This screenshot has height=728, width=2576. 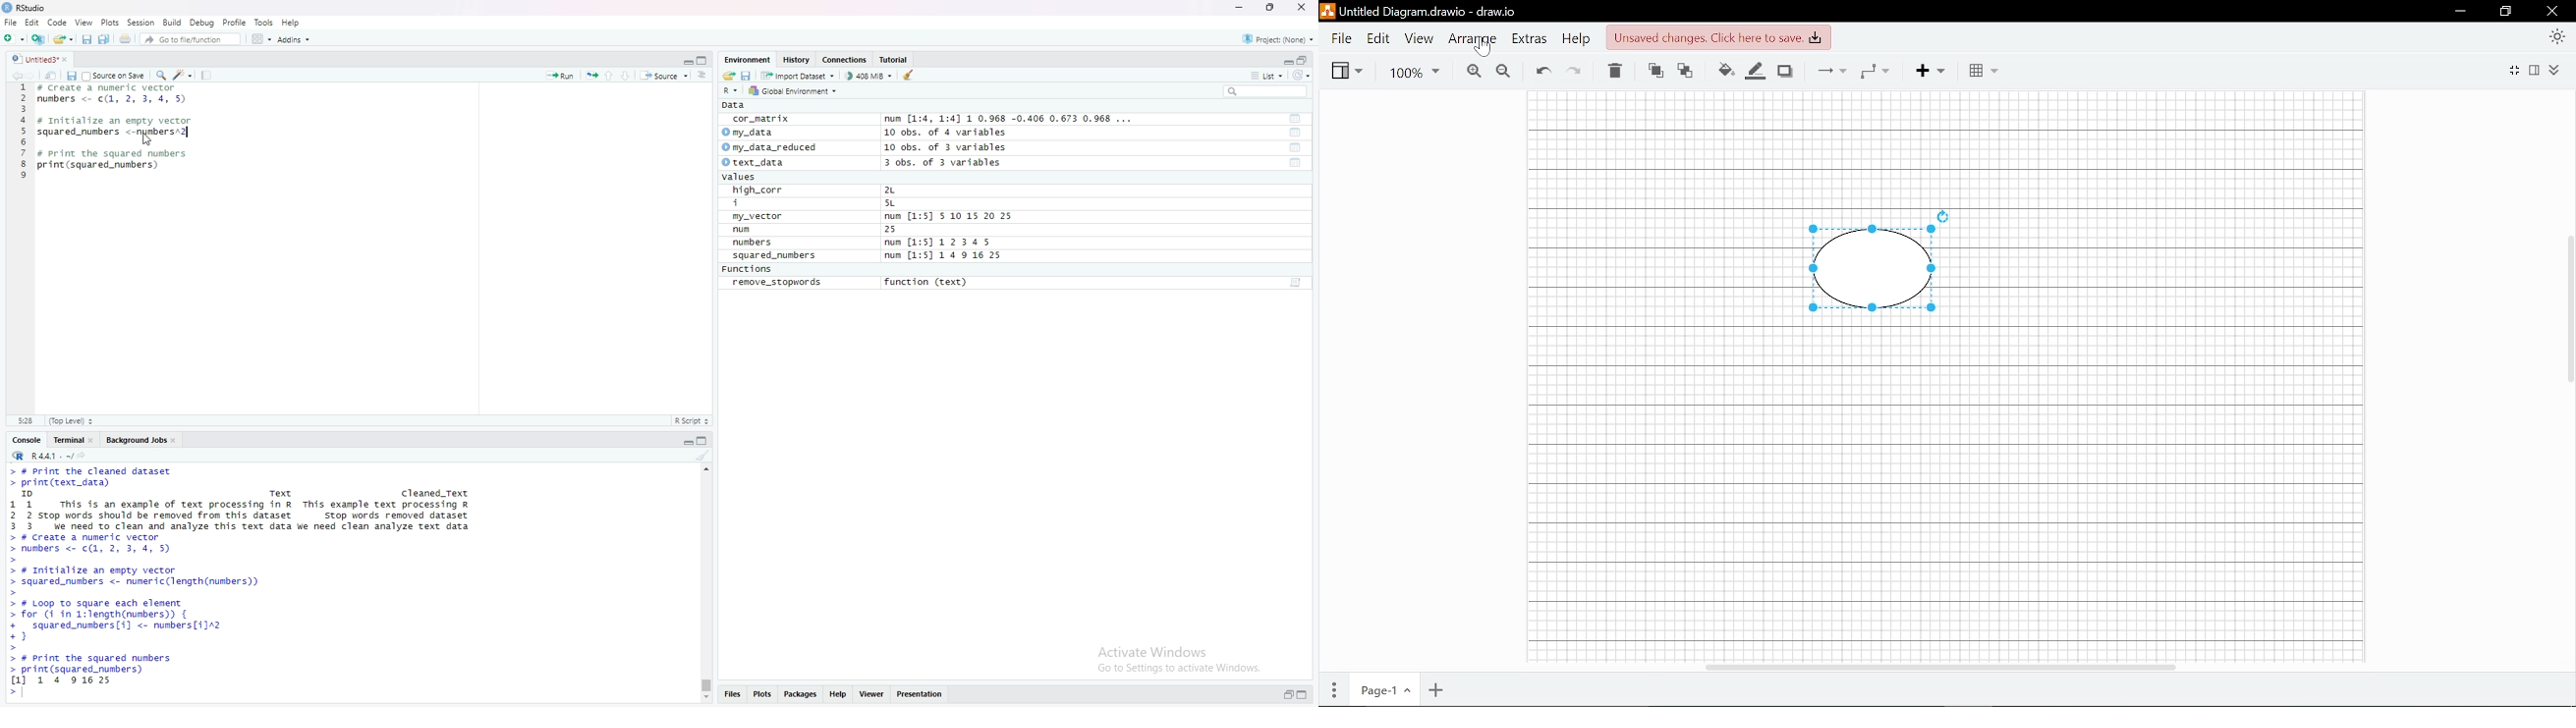 I want to click on i, so click(x=760, y=204).